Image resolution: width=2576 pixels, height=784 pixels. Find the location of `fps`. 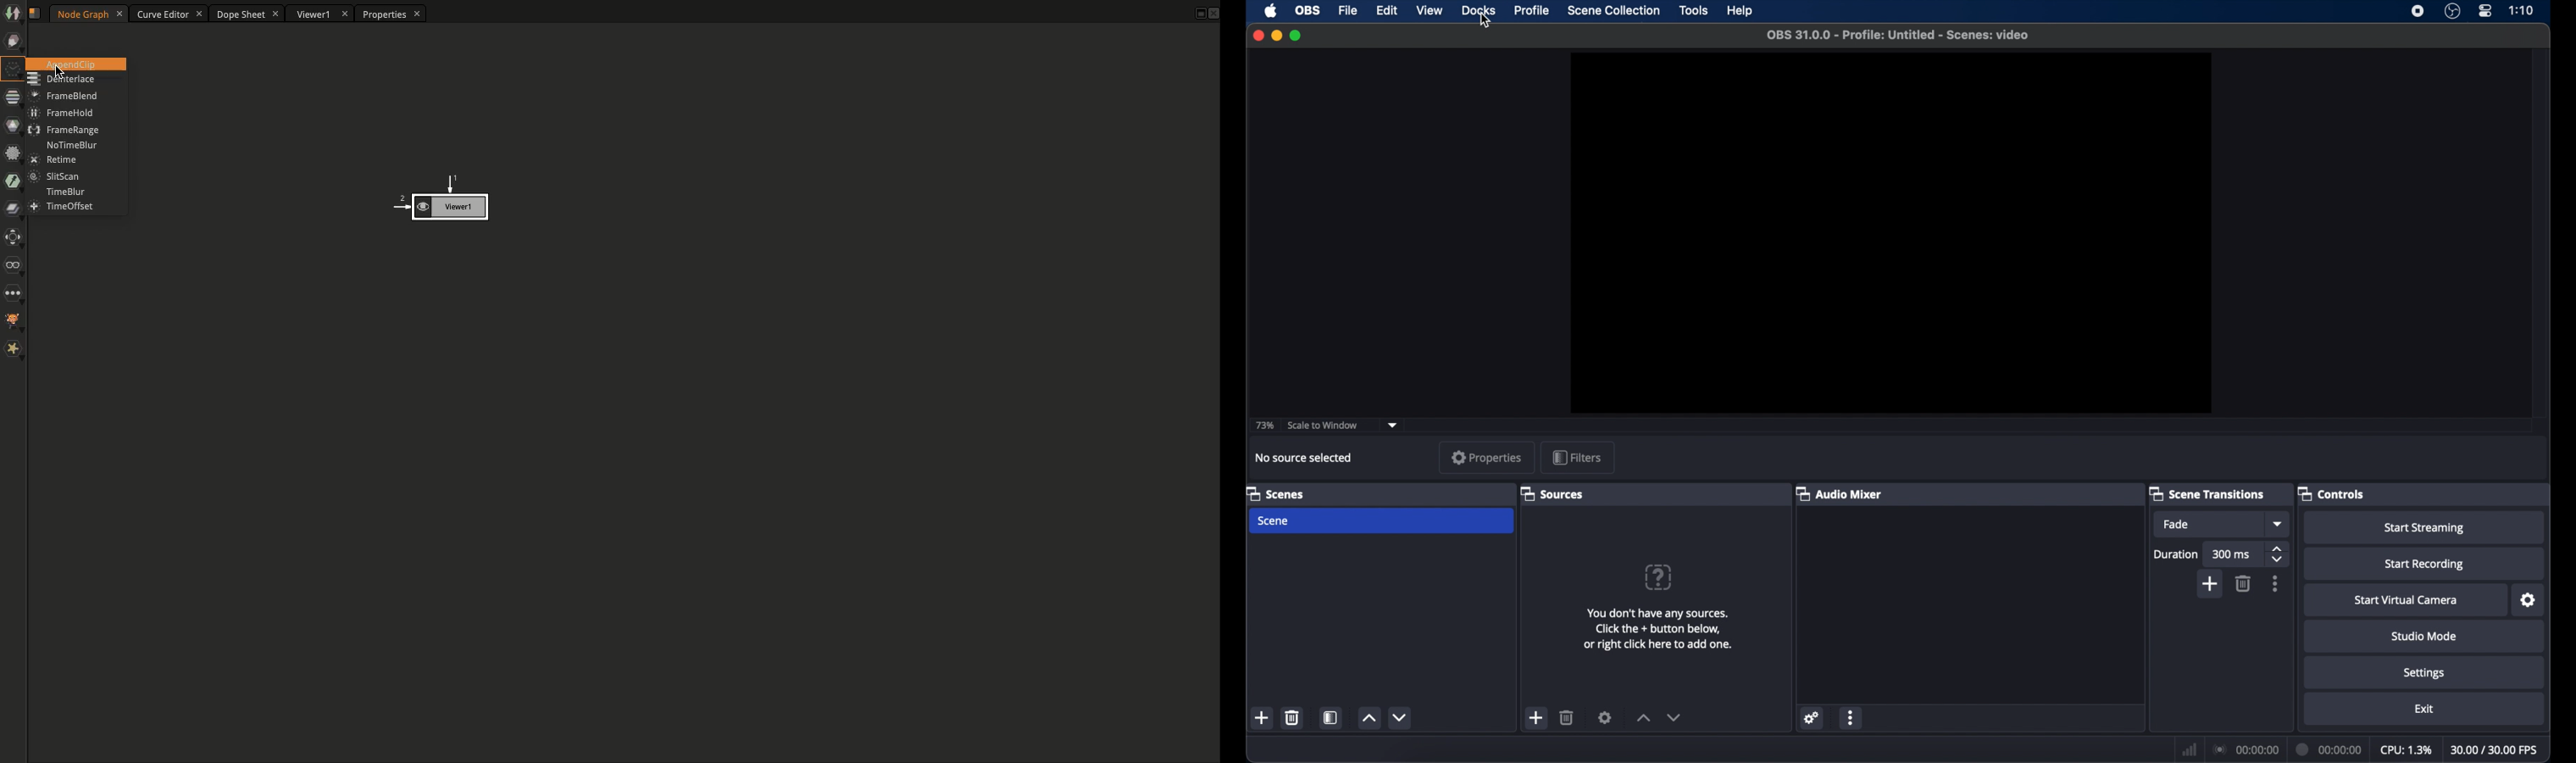

fps is located at coordinates (2495, 750).